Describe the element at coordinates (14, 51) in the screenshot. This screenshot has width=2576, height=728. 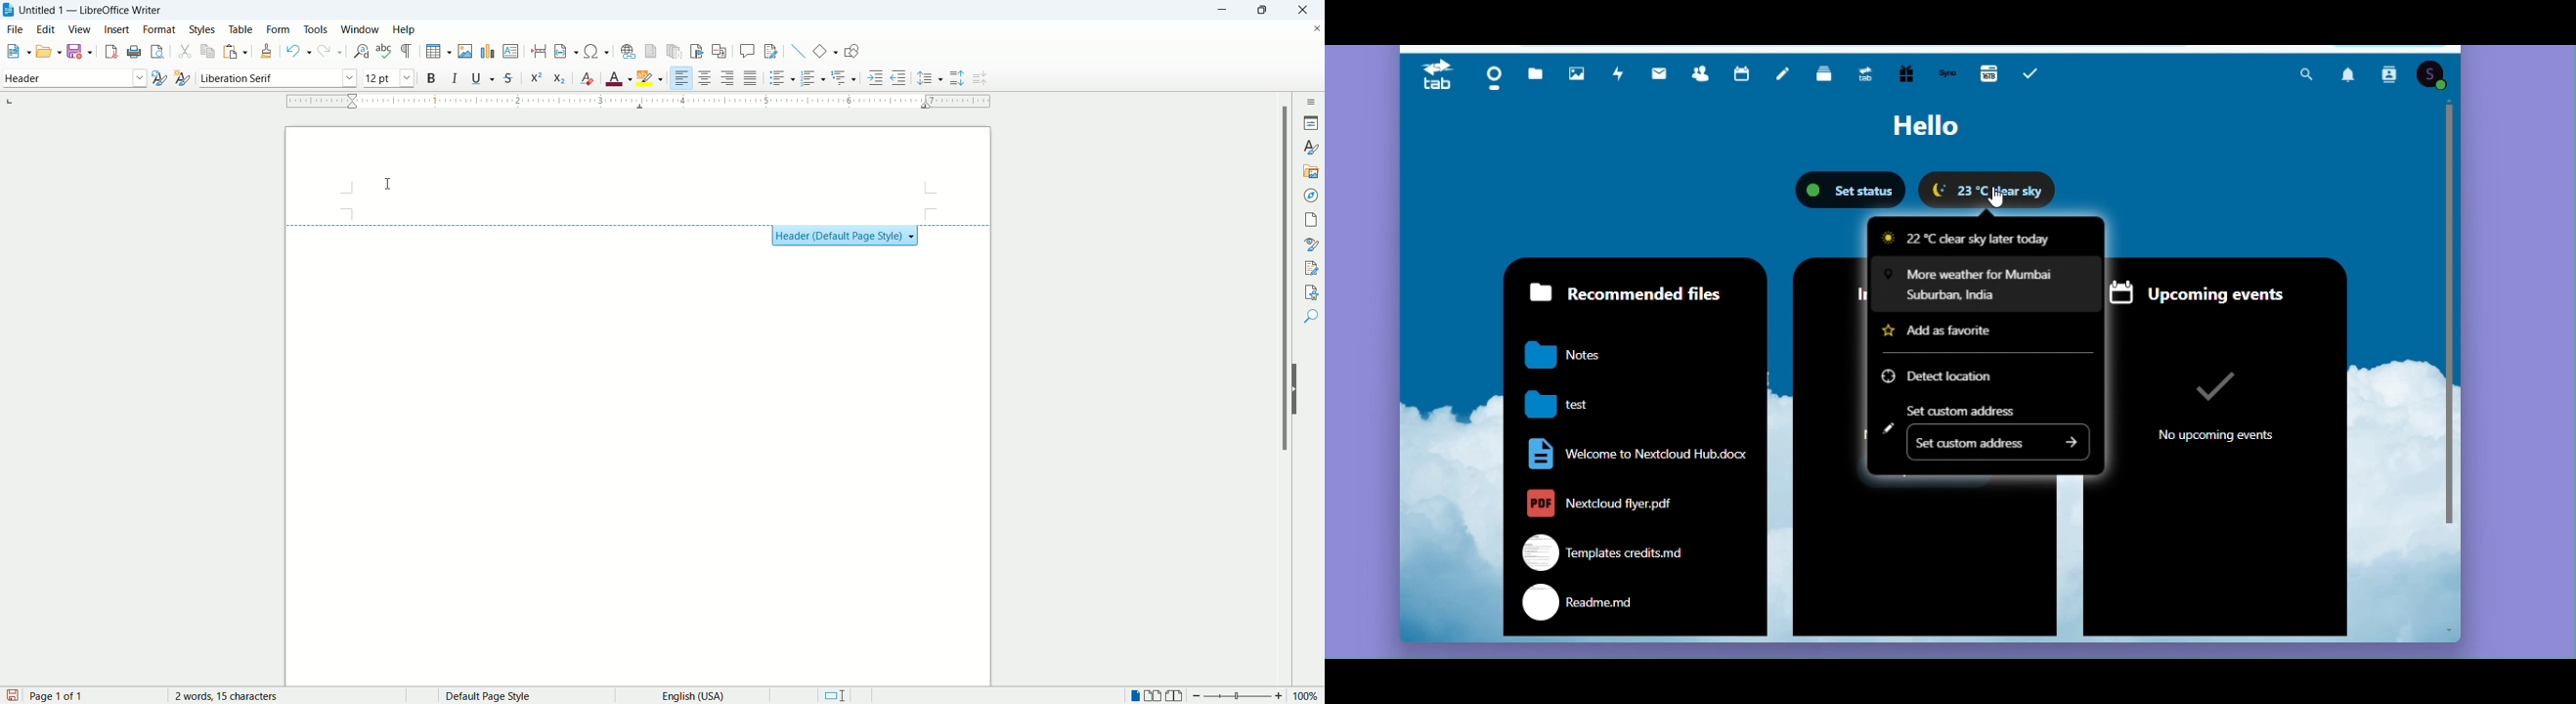
I see `new` at that location.